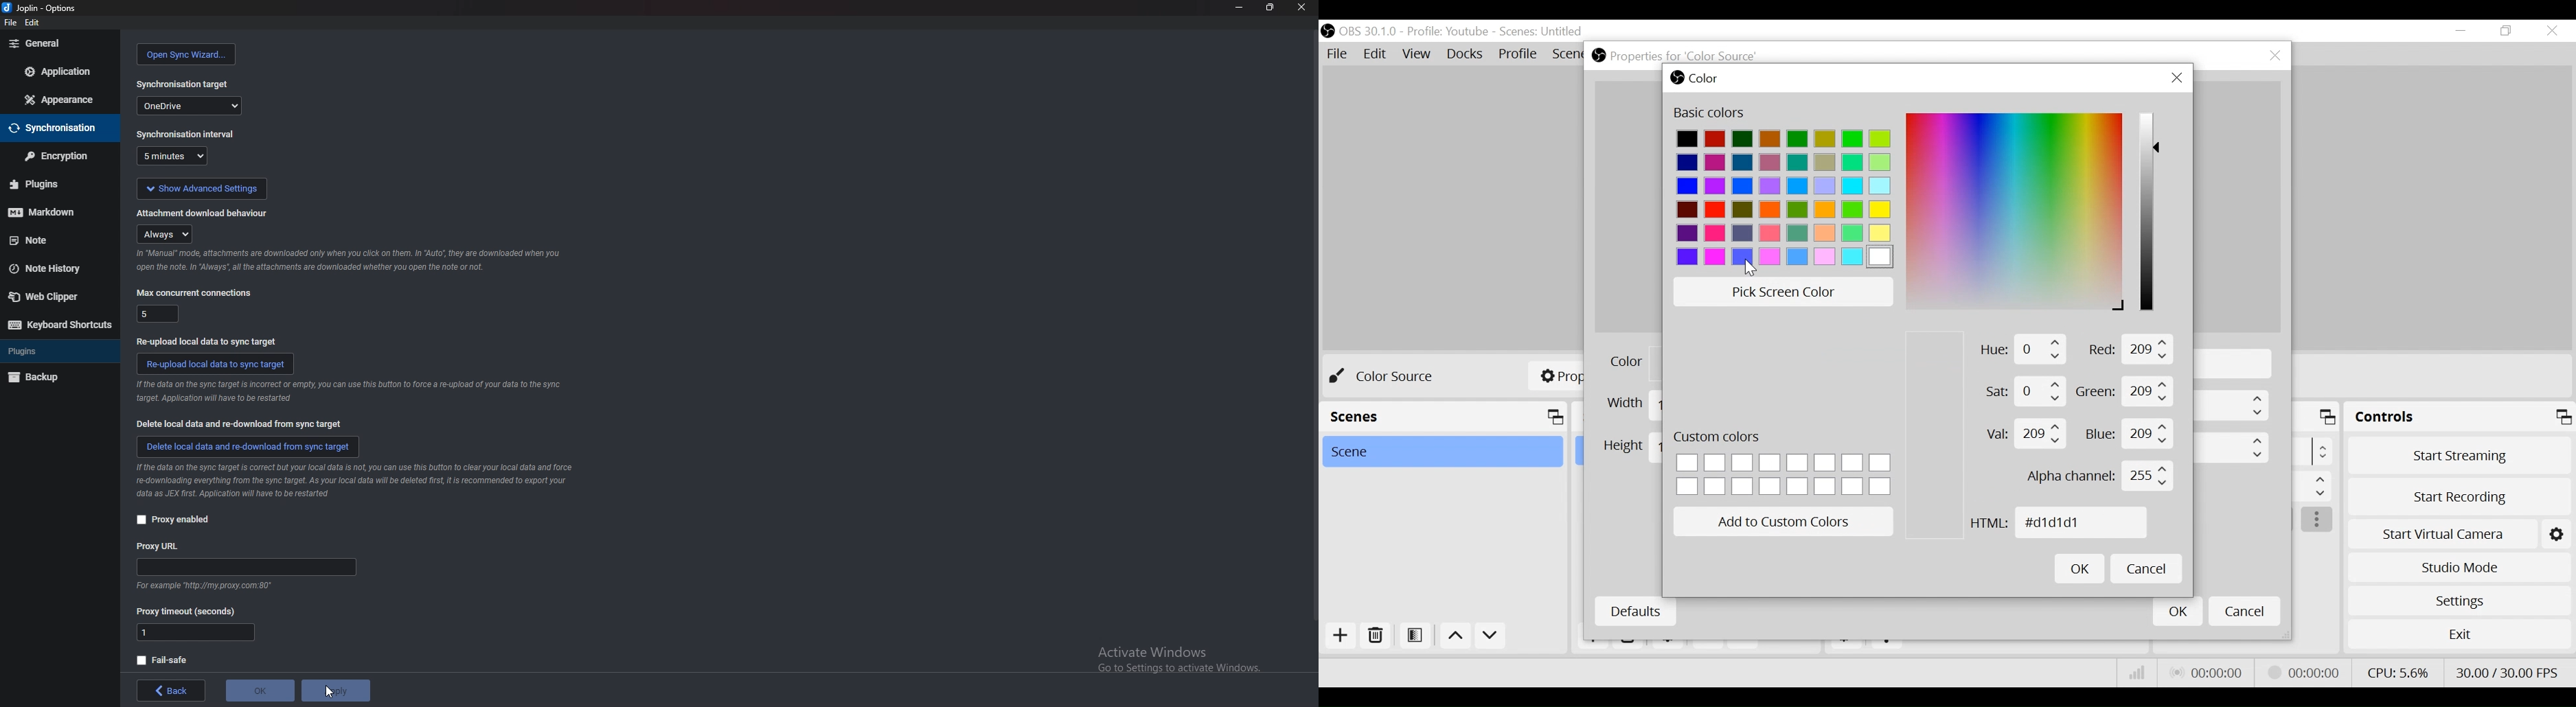 Image resolution: width=2576 pixels, height=728 pixels. Describe the element at coordinates (2027, 433) in the screenshot. I see `Value` at that location.